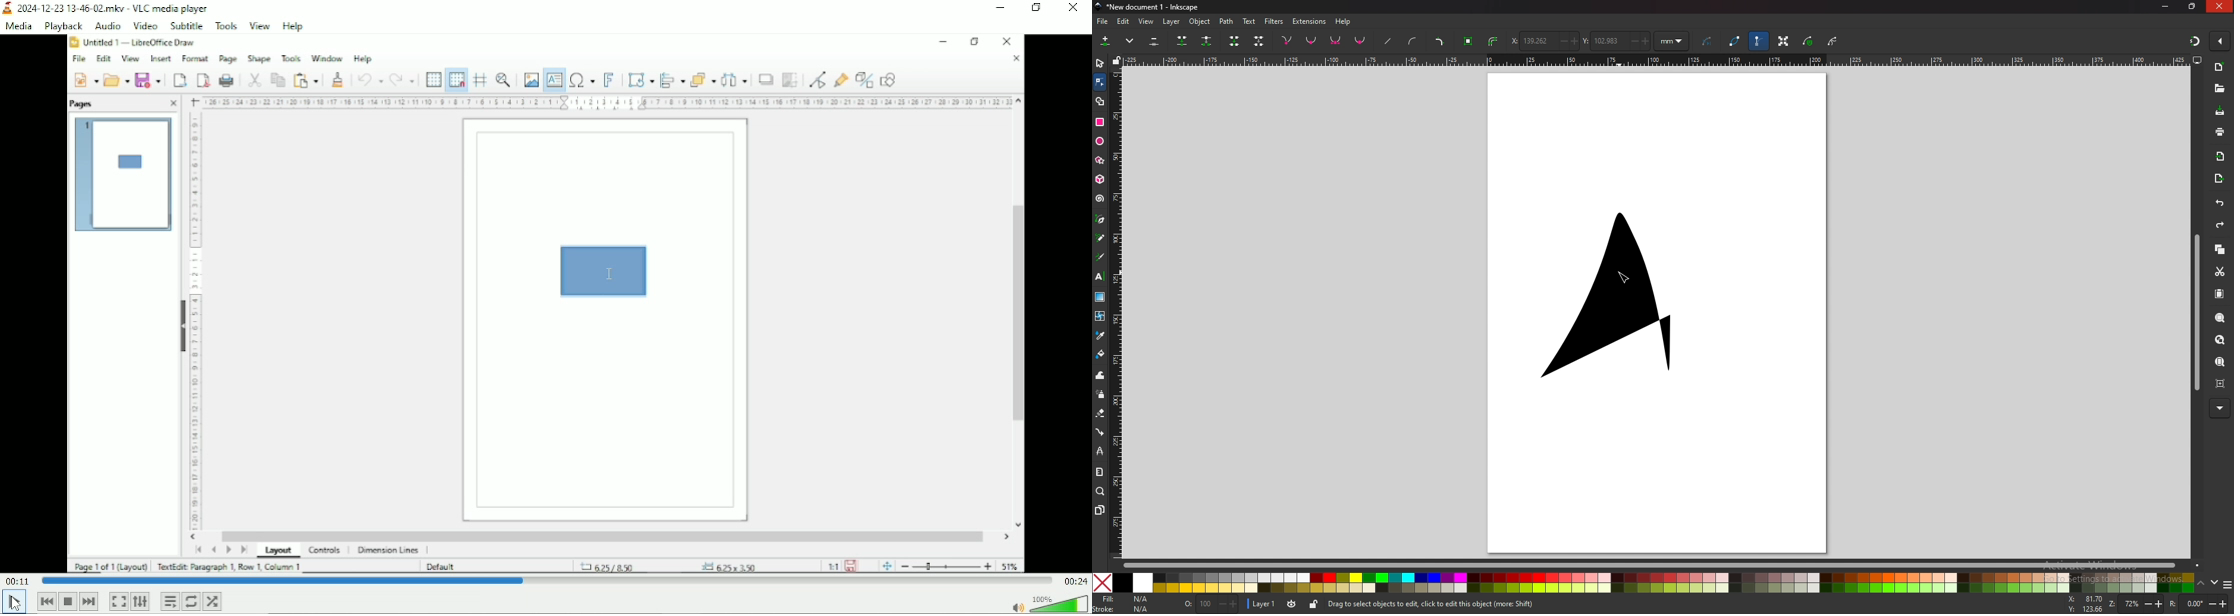 This screenshot has height=616, width=2240. What do you see at coordinates (62, 26) in the screenshot?
I see `Playback` at bounding box center [62, 26].